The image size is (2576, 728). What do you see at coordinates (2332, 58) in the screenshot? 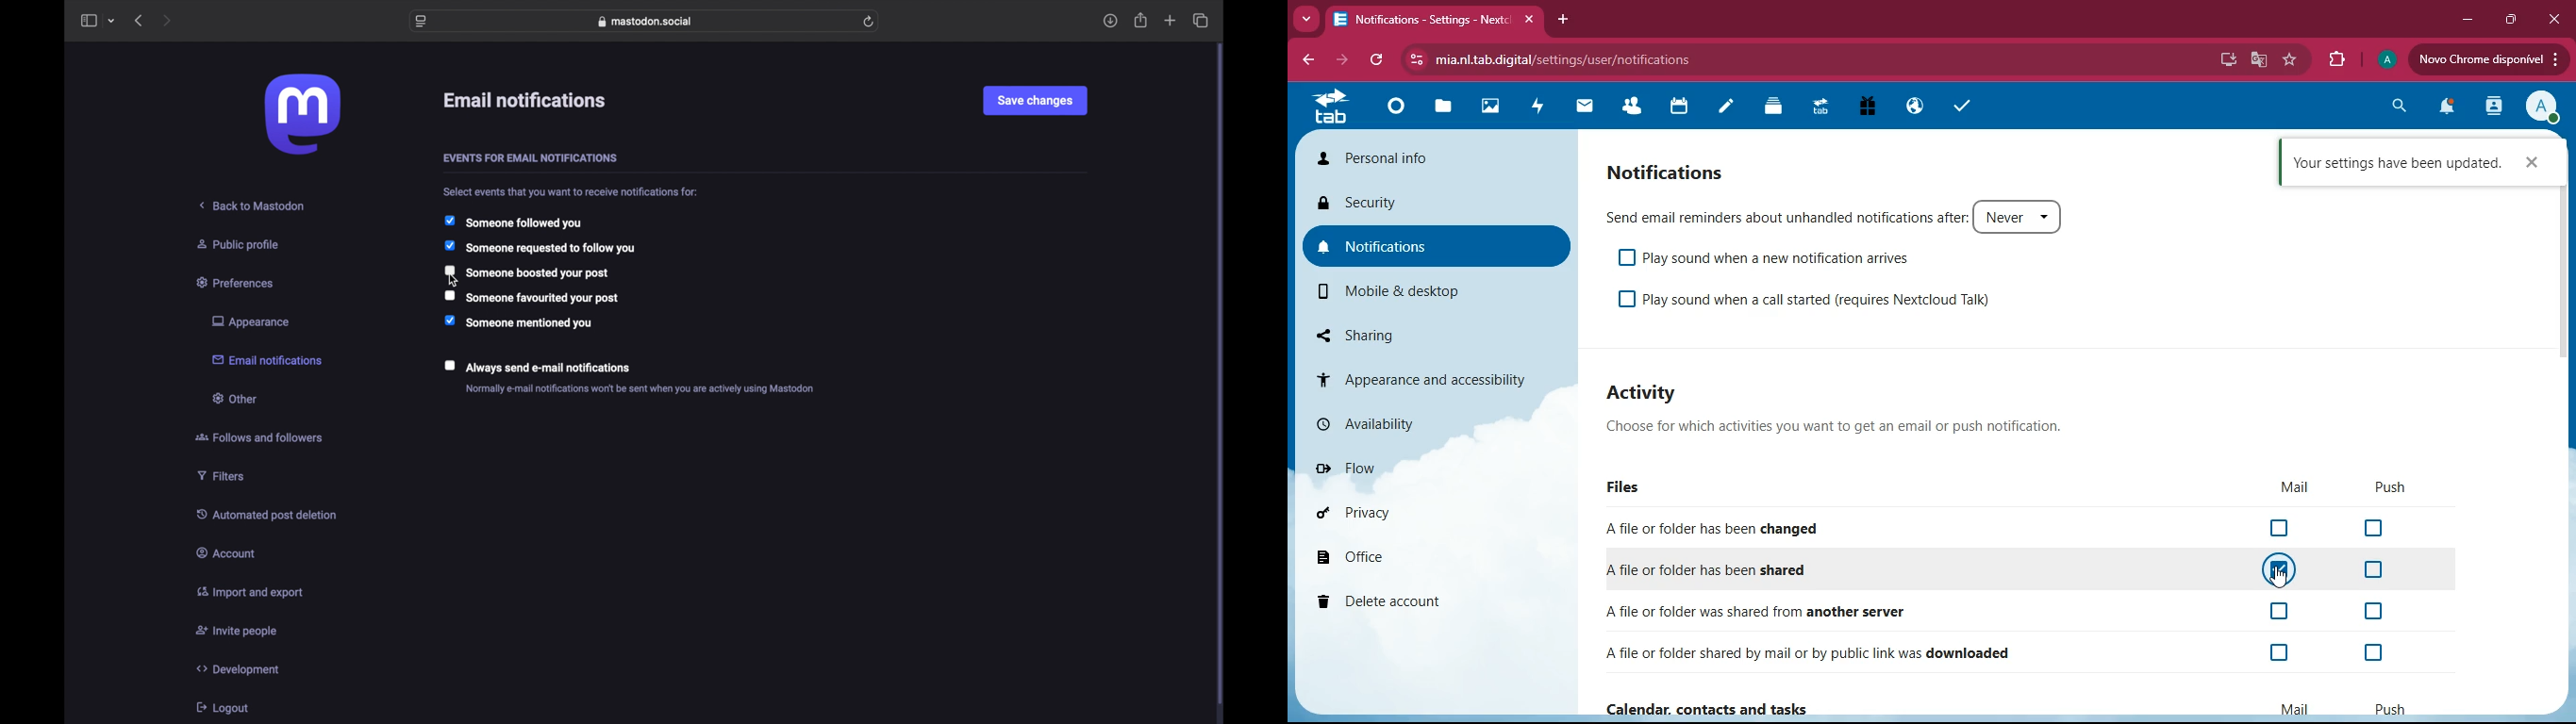
I see `extensions` at bounding box center [2332, 58].